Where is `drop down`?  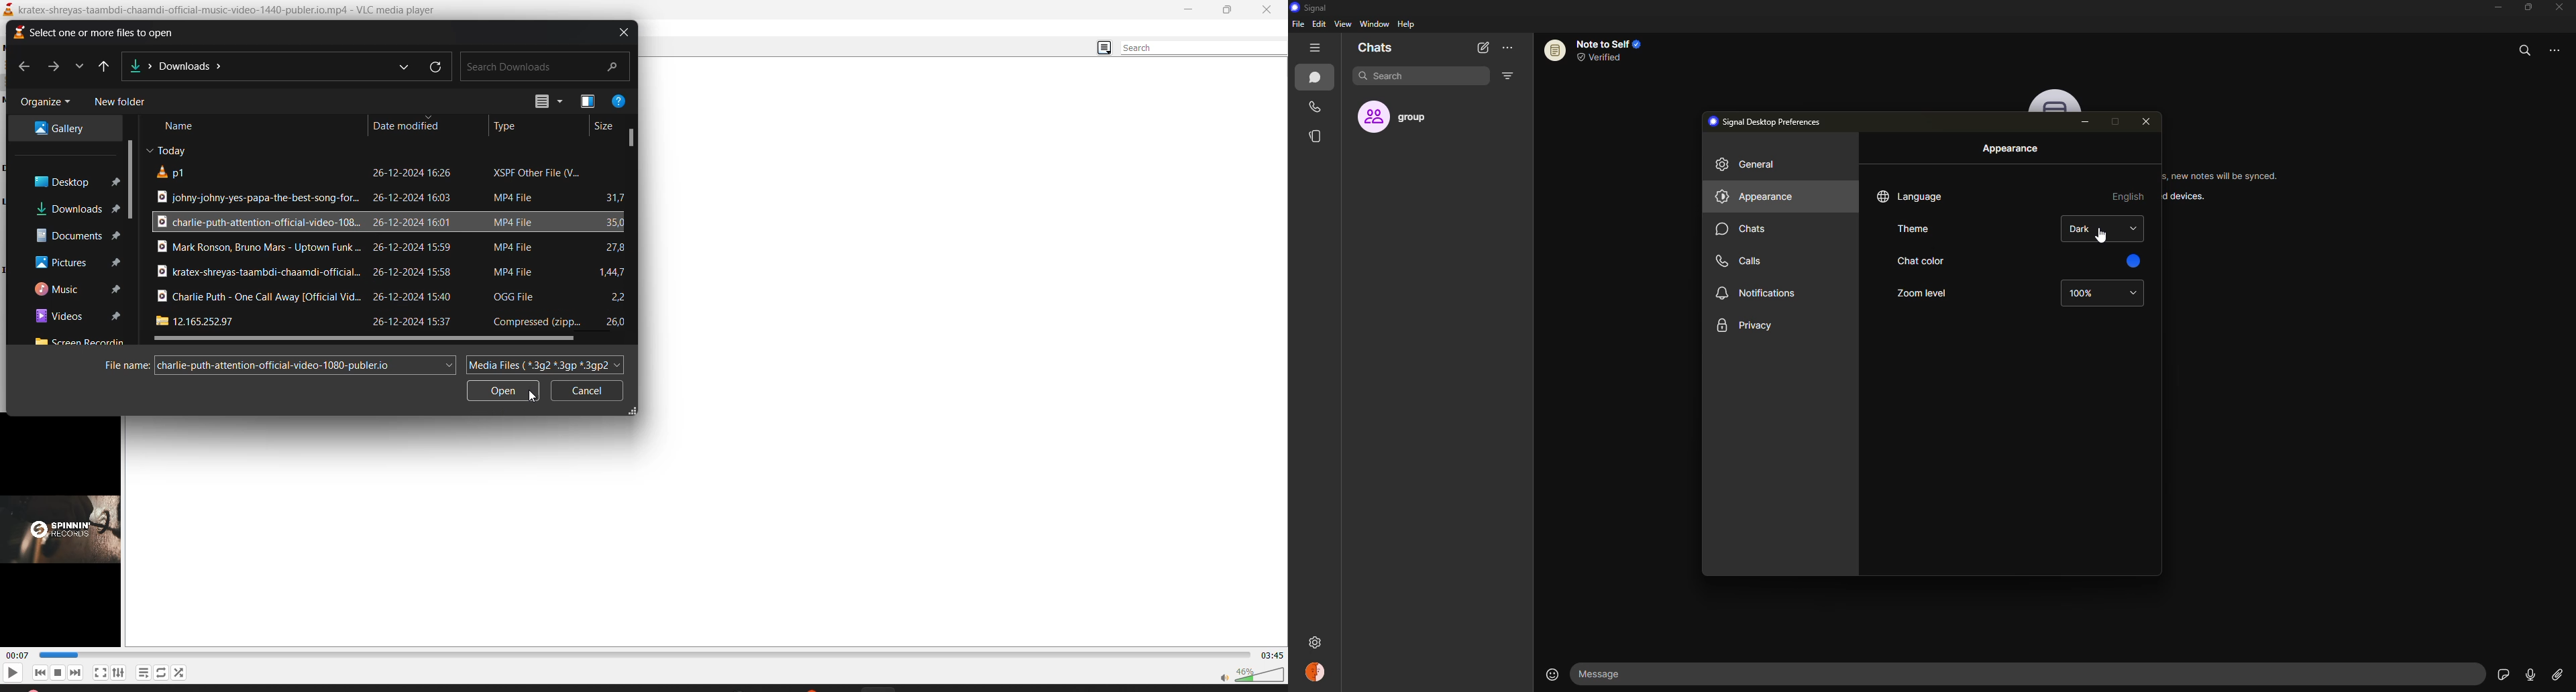 drop down is located at coordinates (2133, 293).